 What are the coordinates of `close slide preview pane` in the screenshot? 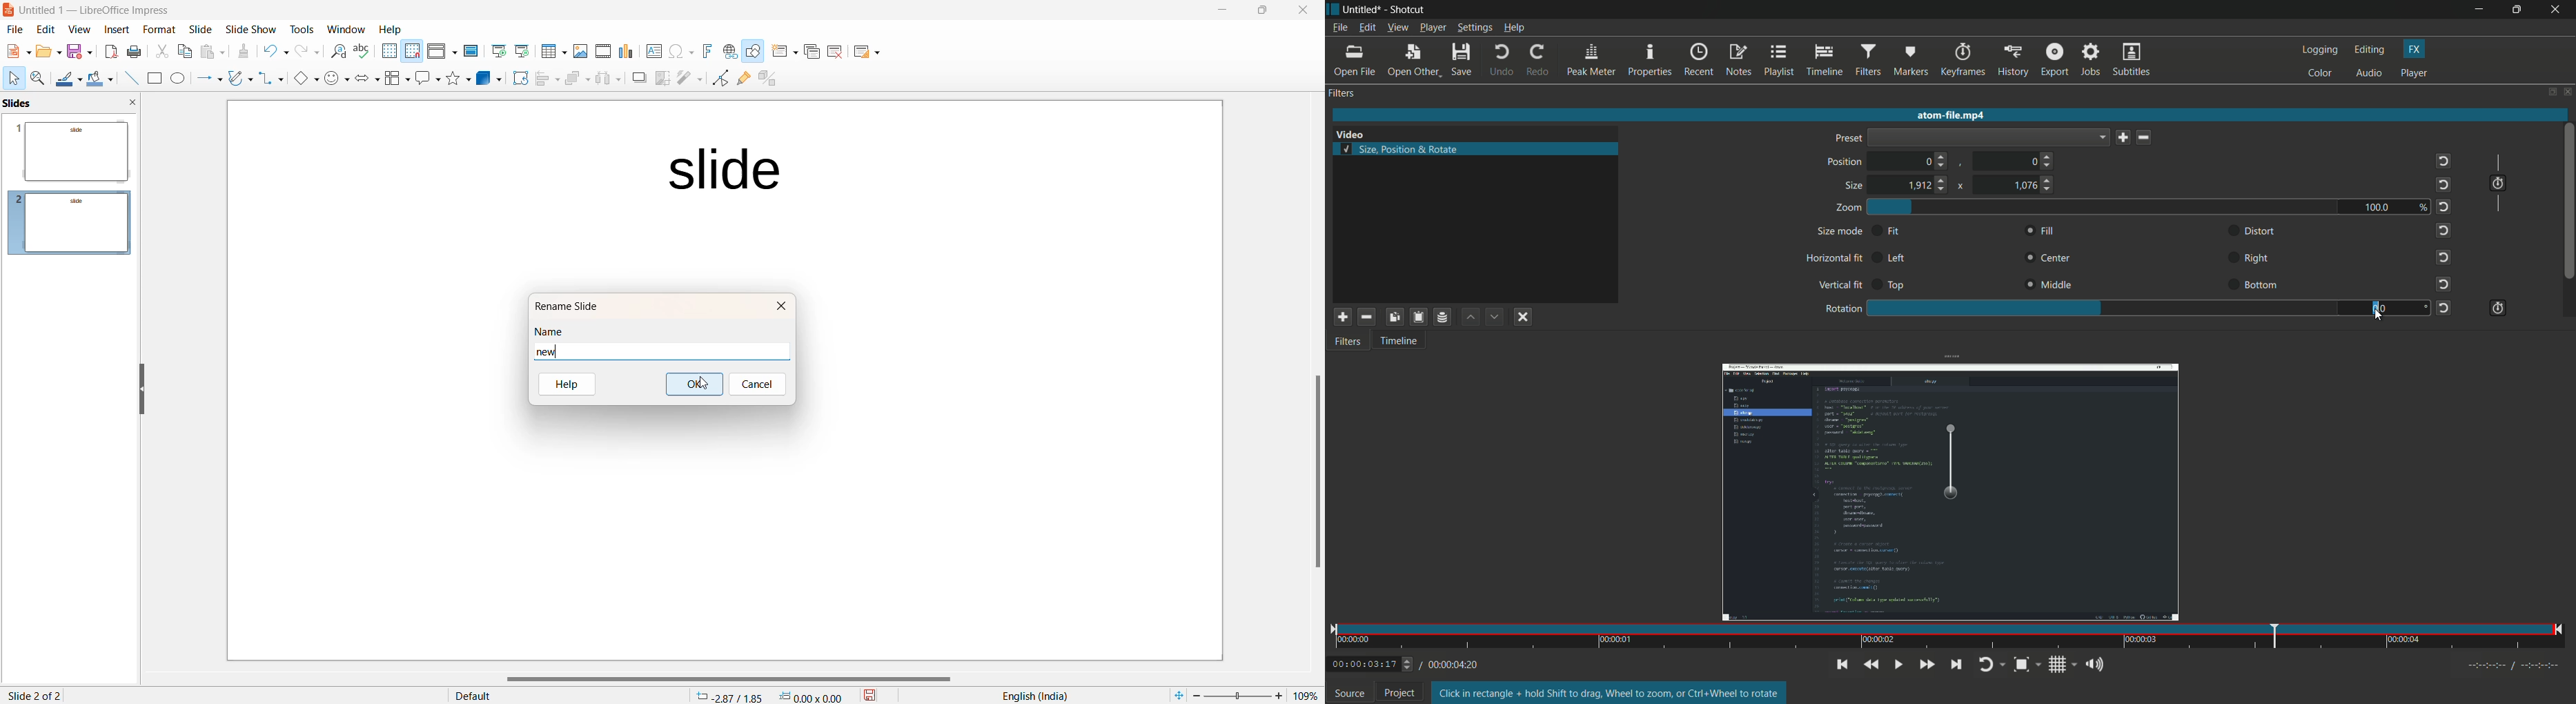 It's located at (135, 104).